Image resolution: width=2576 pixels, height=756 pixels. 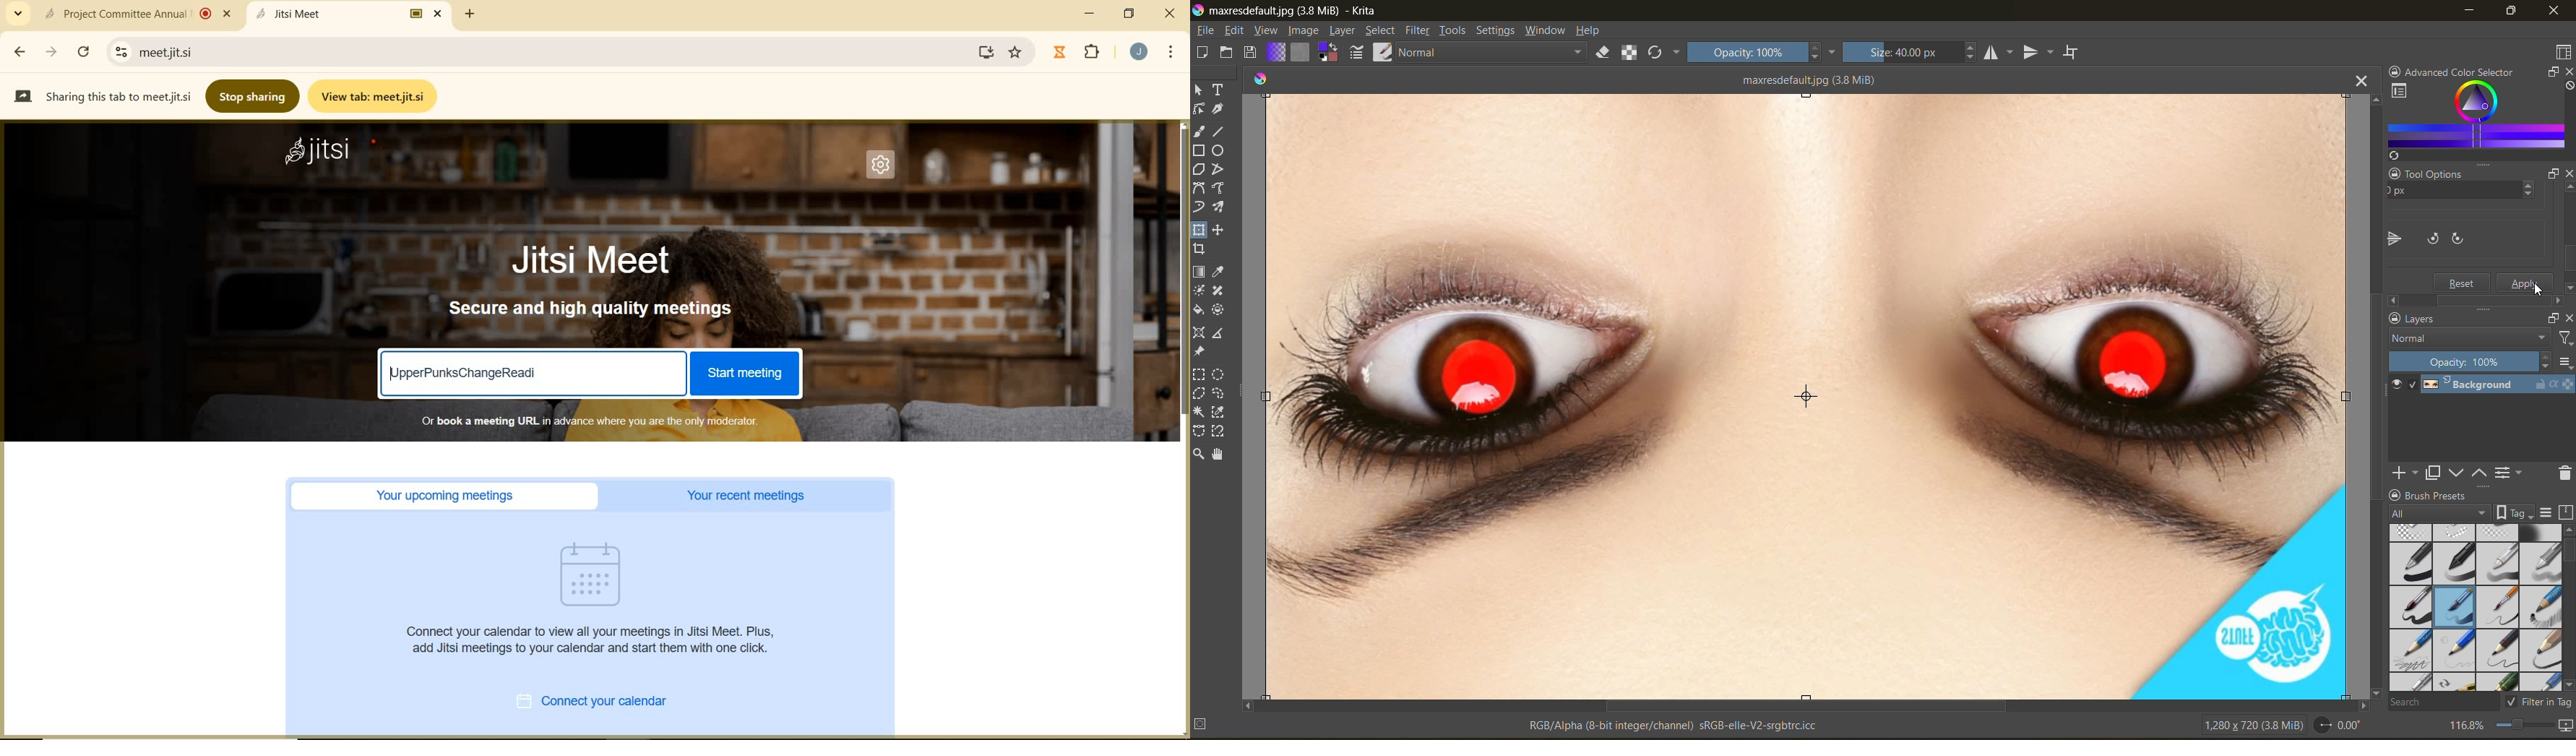 What do you see at coordinates (1591, 30) in the screenshot?
I see `help` at bounding box center [1591, 30].